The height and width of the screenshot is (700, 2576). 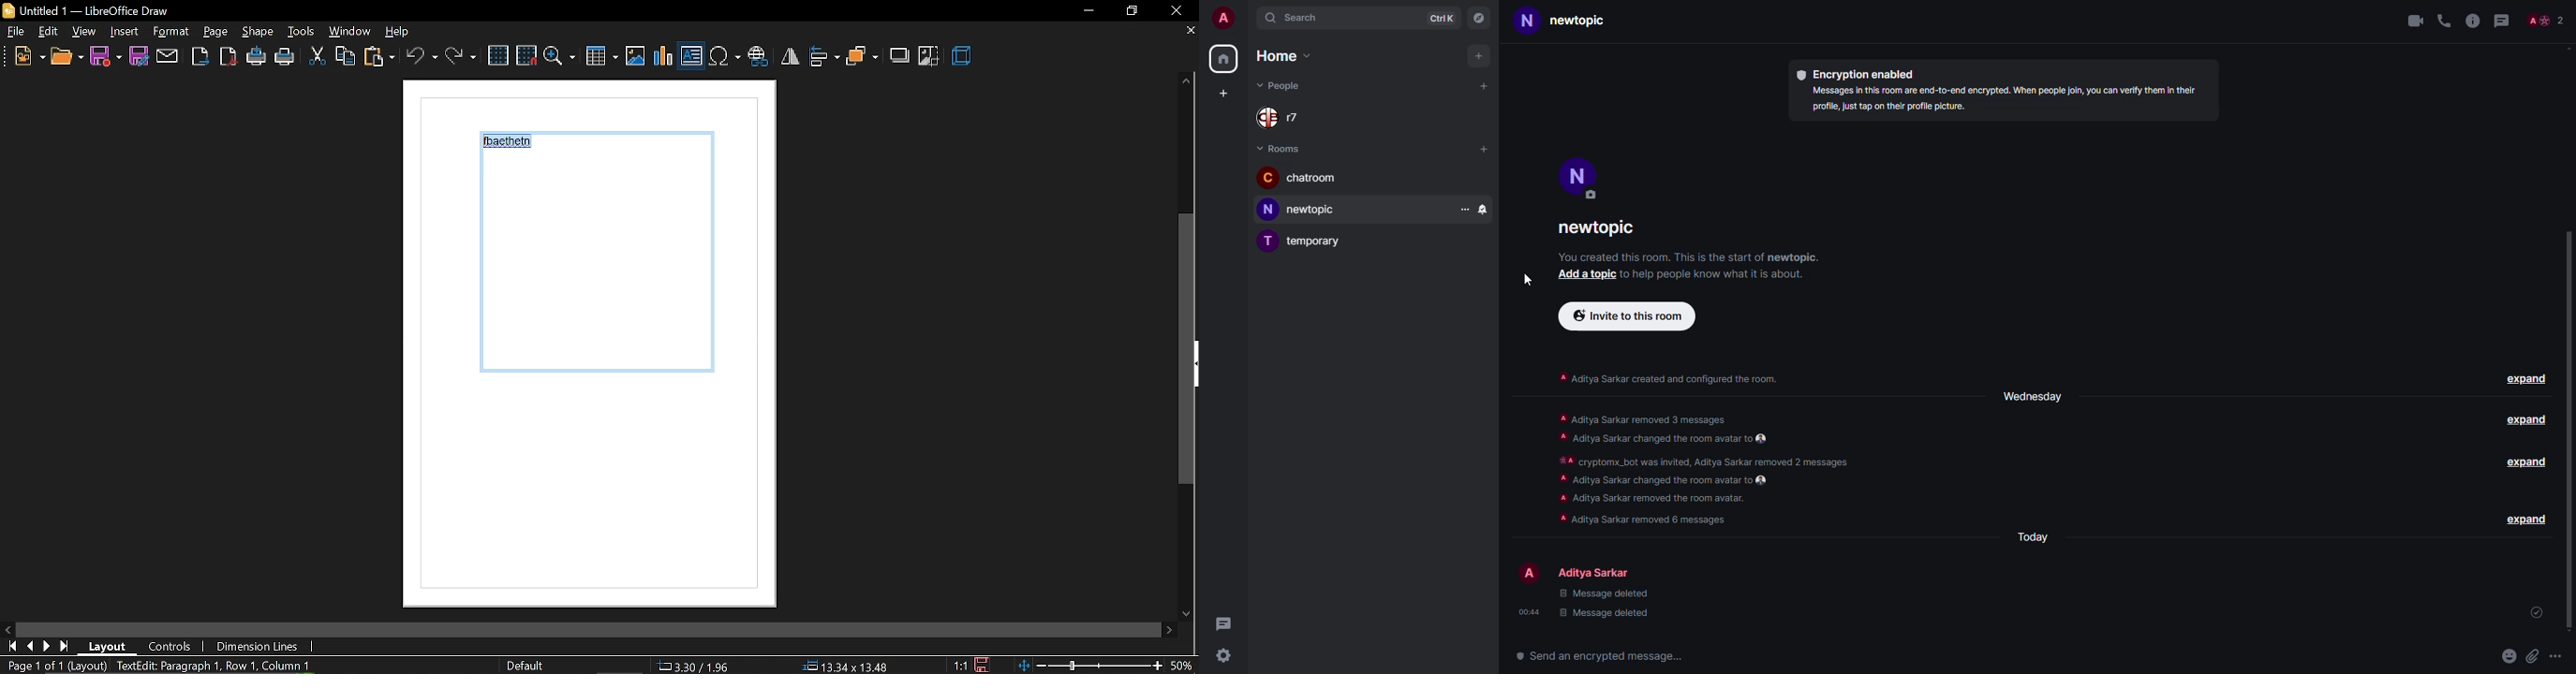 I want to click on new, so click(x=28, y=56).